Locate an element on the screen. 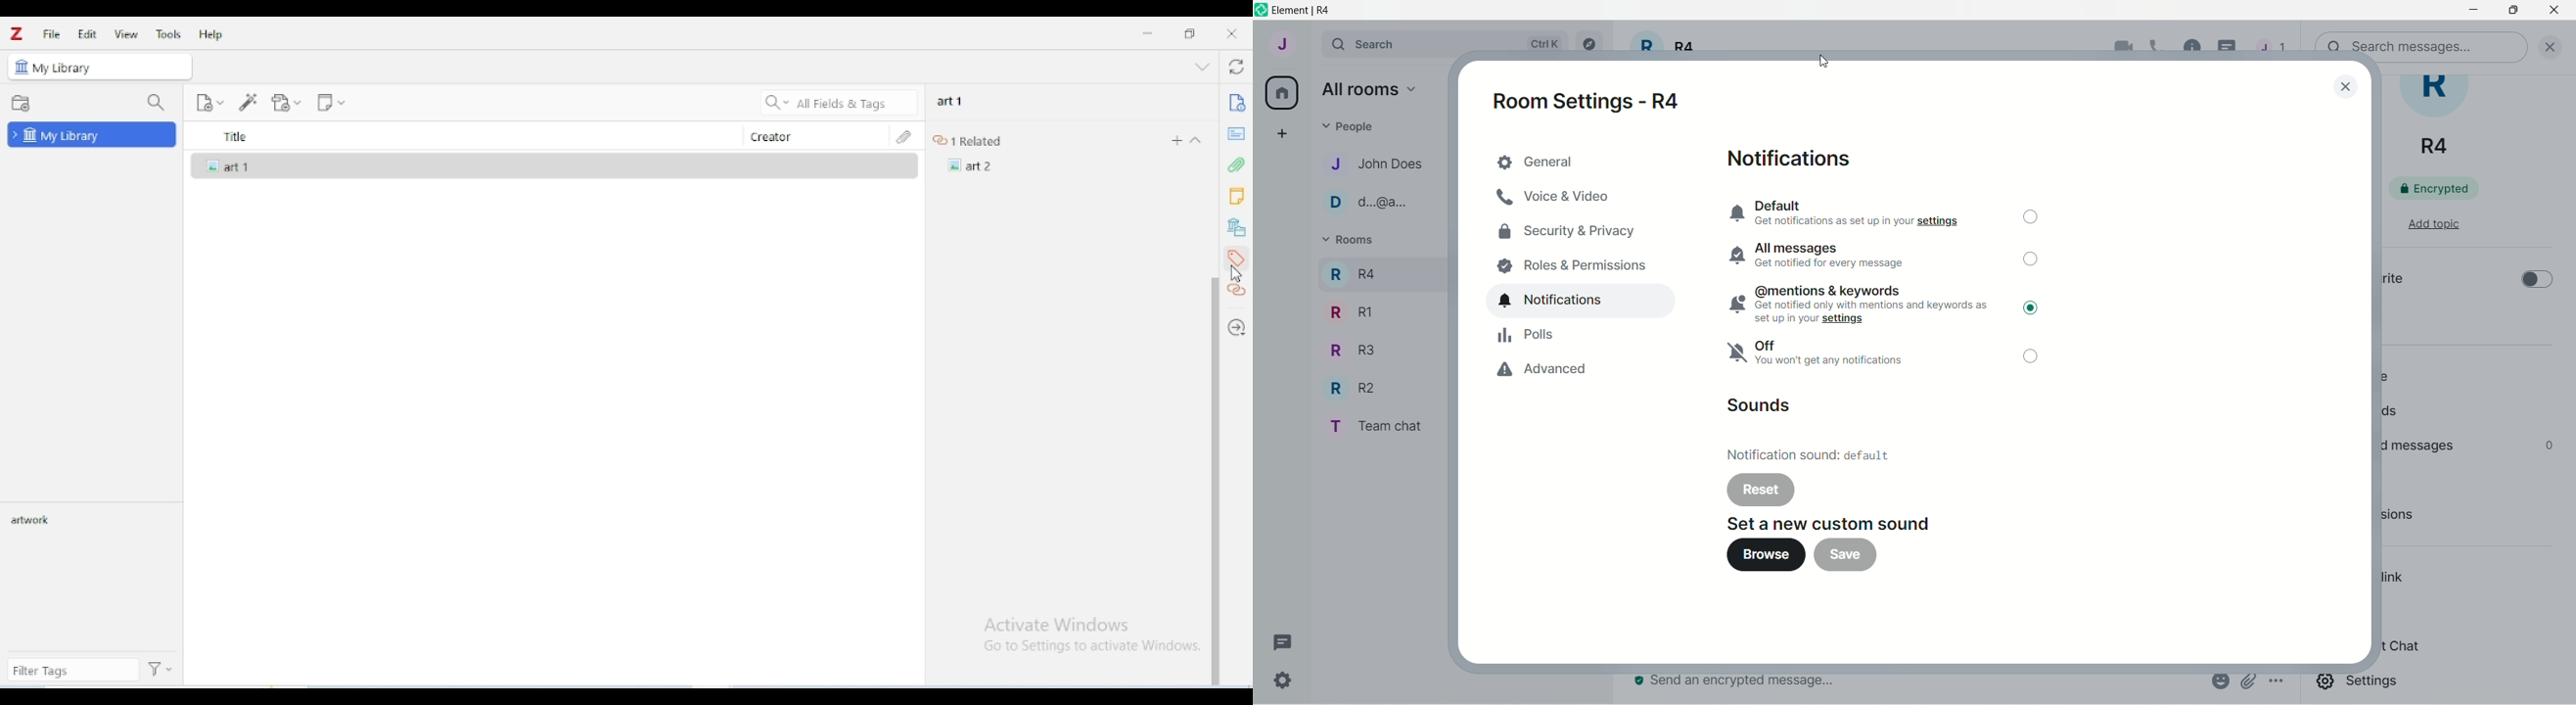  room title is located at coordinates (1665, 50).